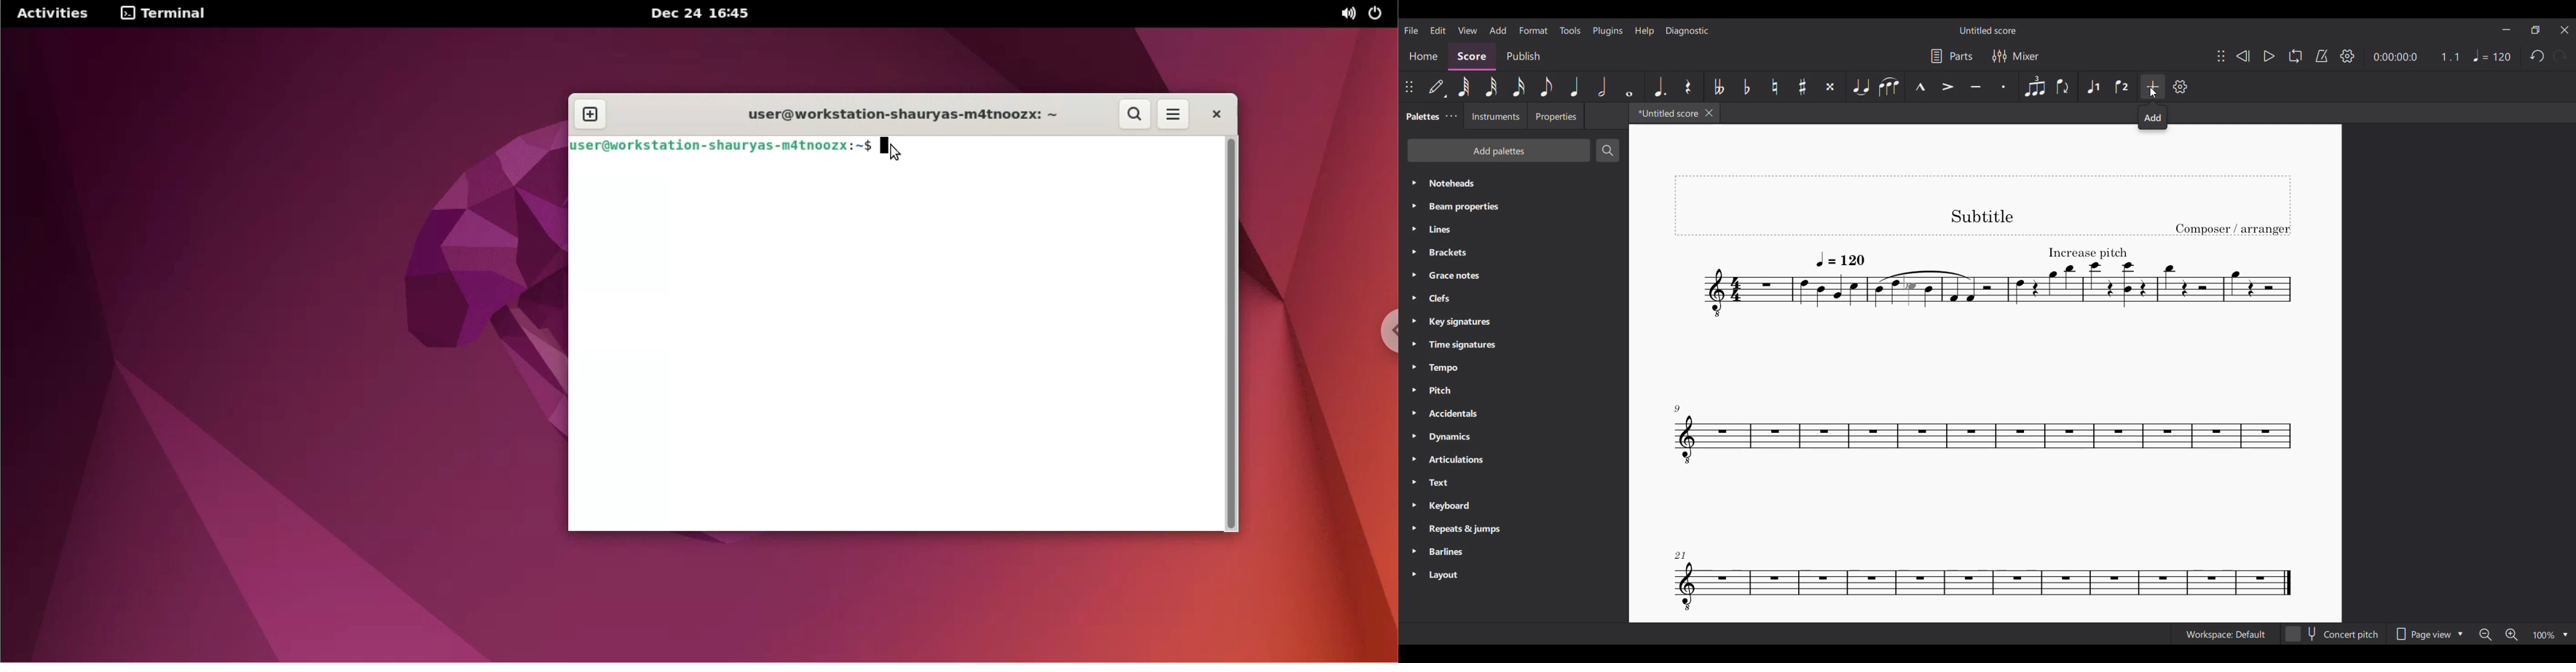 The width and height of the screenshot is (2576, 672). I want to click on Add, so click(2153, 117).